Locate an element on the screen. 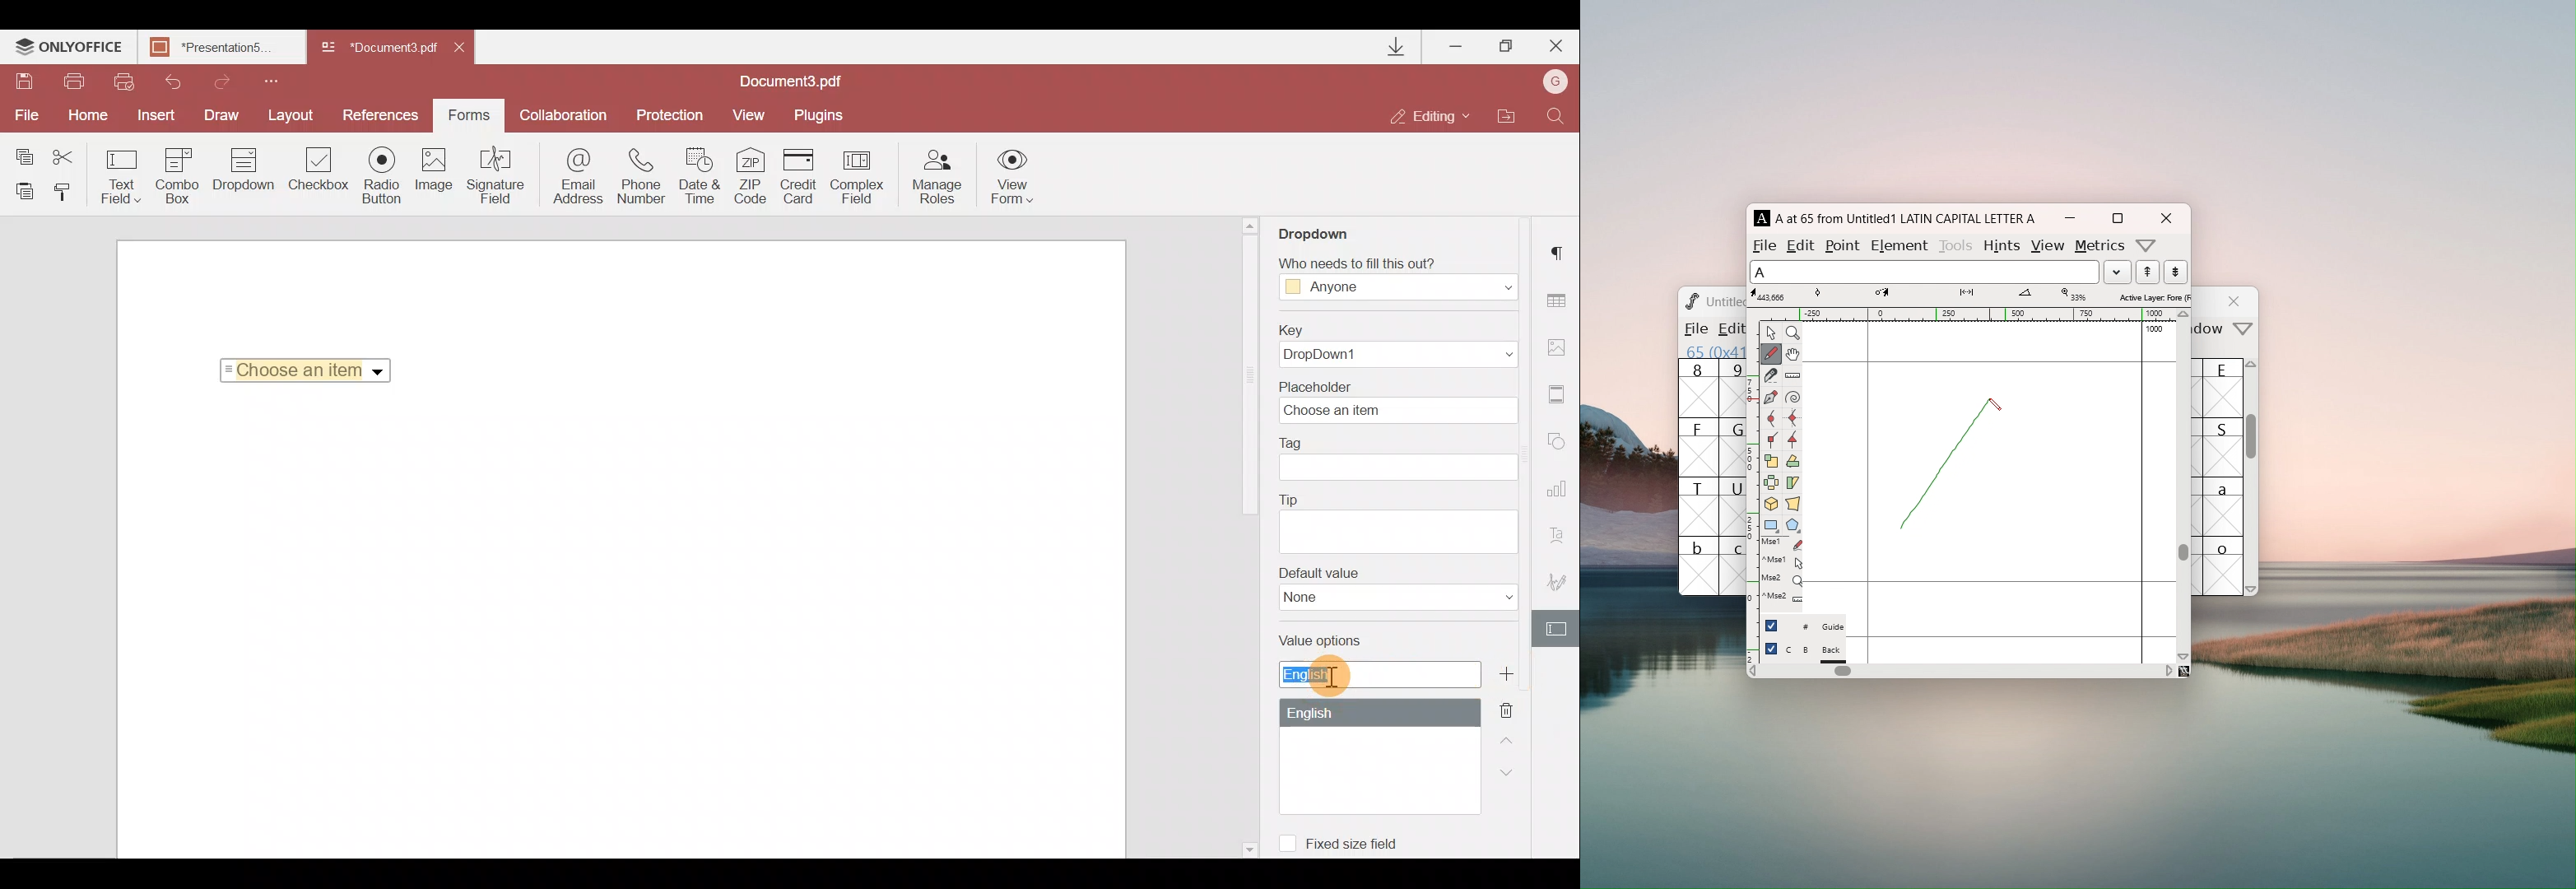  selected letter is located at coordinates (1924, 271).